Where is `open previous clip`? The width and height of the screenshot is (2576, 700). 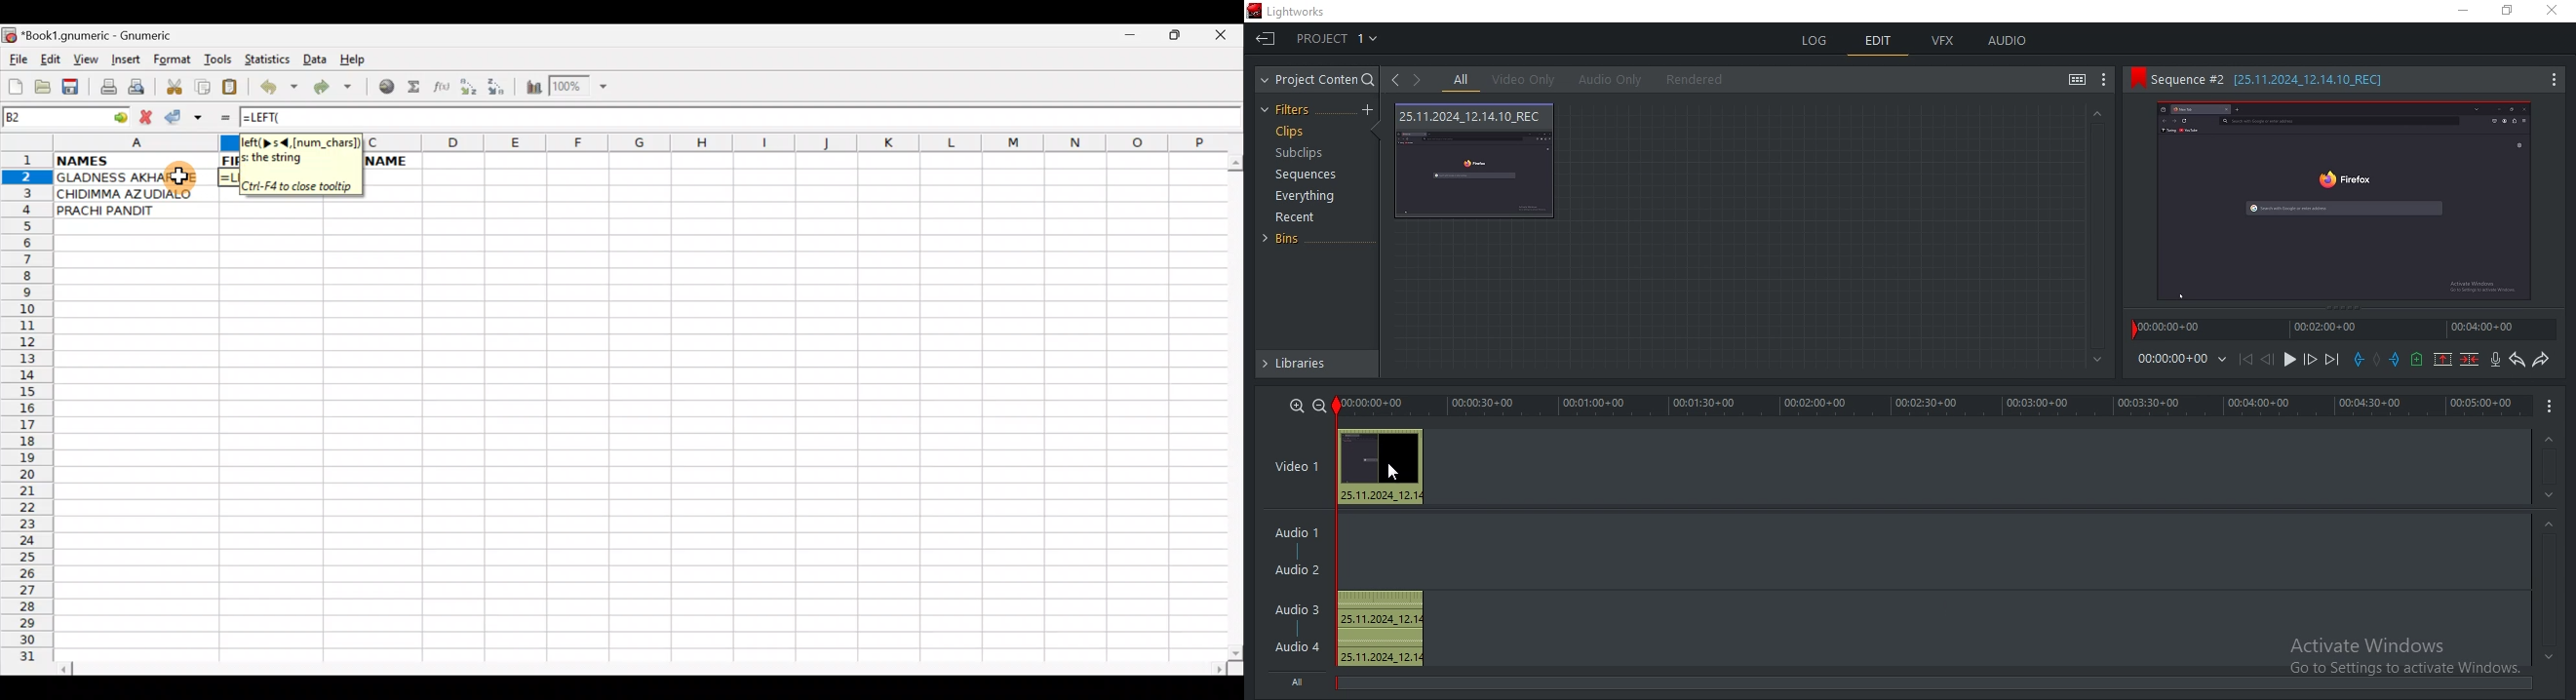
open previous clip is located at coordinates (1395, 80).